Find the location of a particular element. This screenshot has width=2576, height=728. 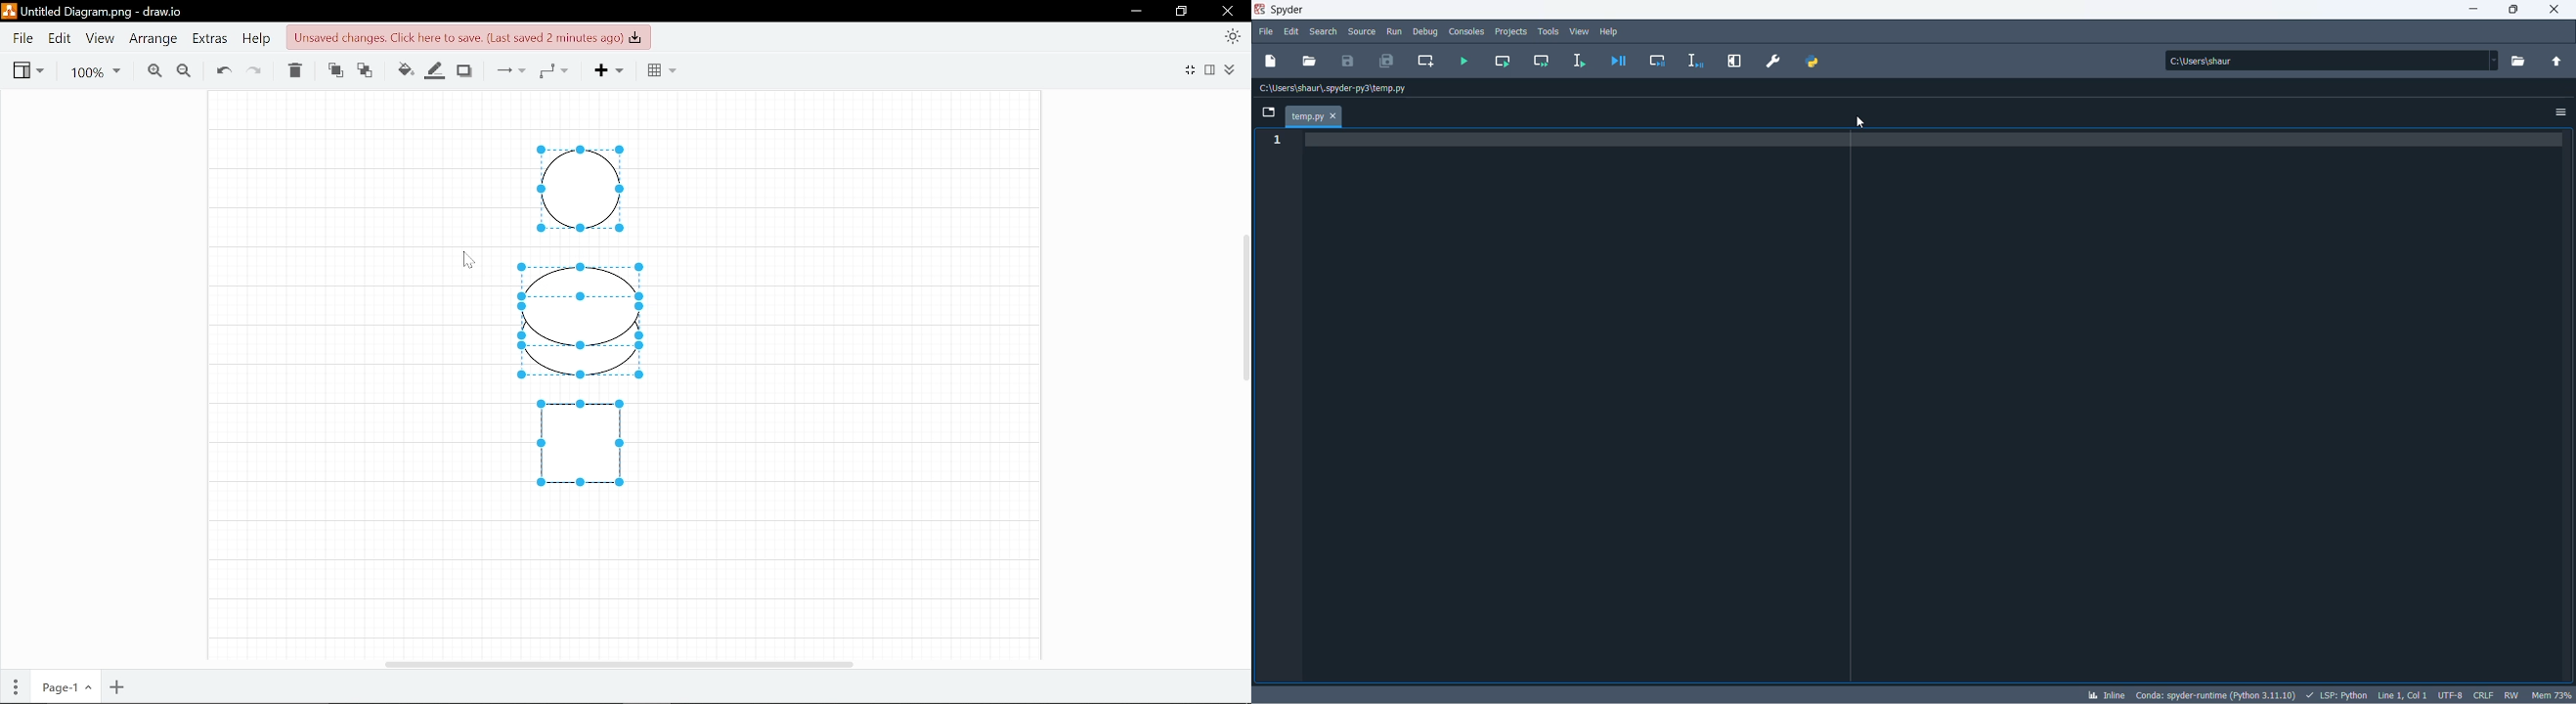

debug file is located at coordinates (1619, 62).